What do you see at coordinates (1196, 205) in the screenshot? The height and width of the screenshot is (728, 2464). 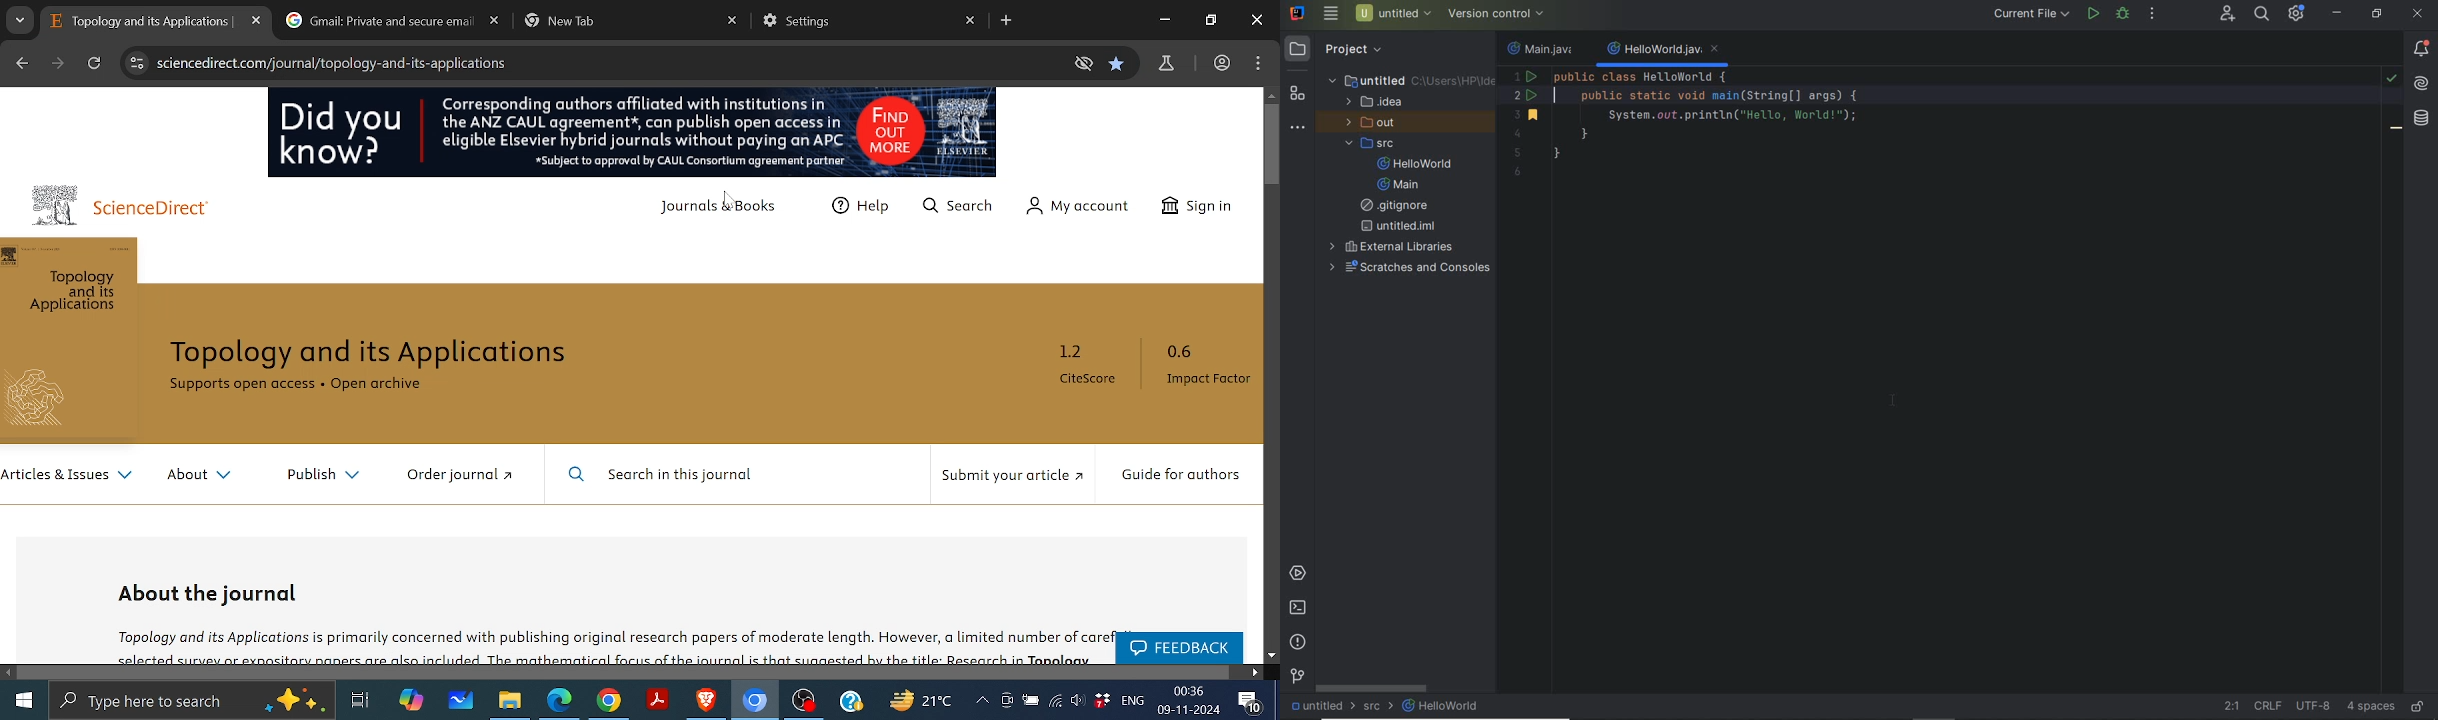 I see `Sign in` at bounding box center [1196, 205].